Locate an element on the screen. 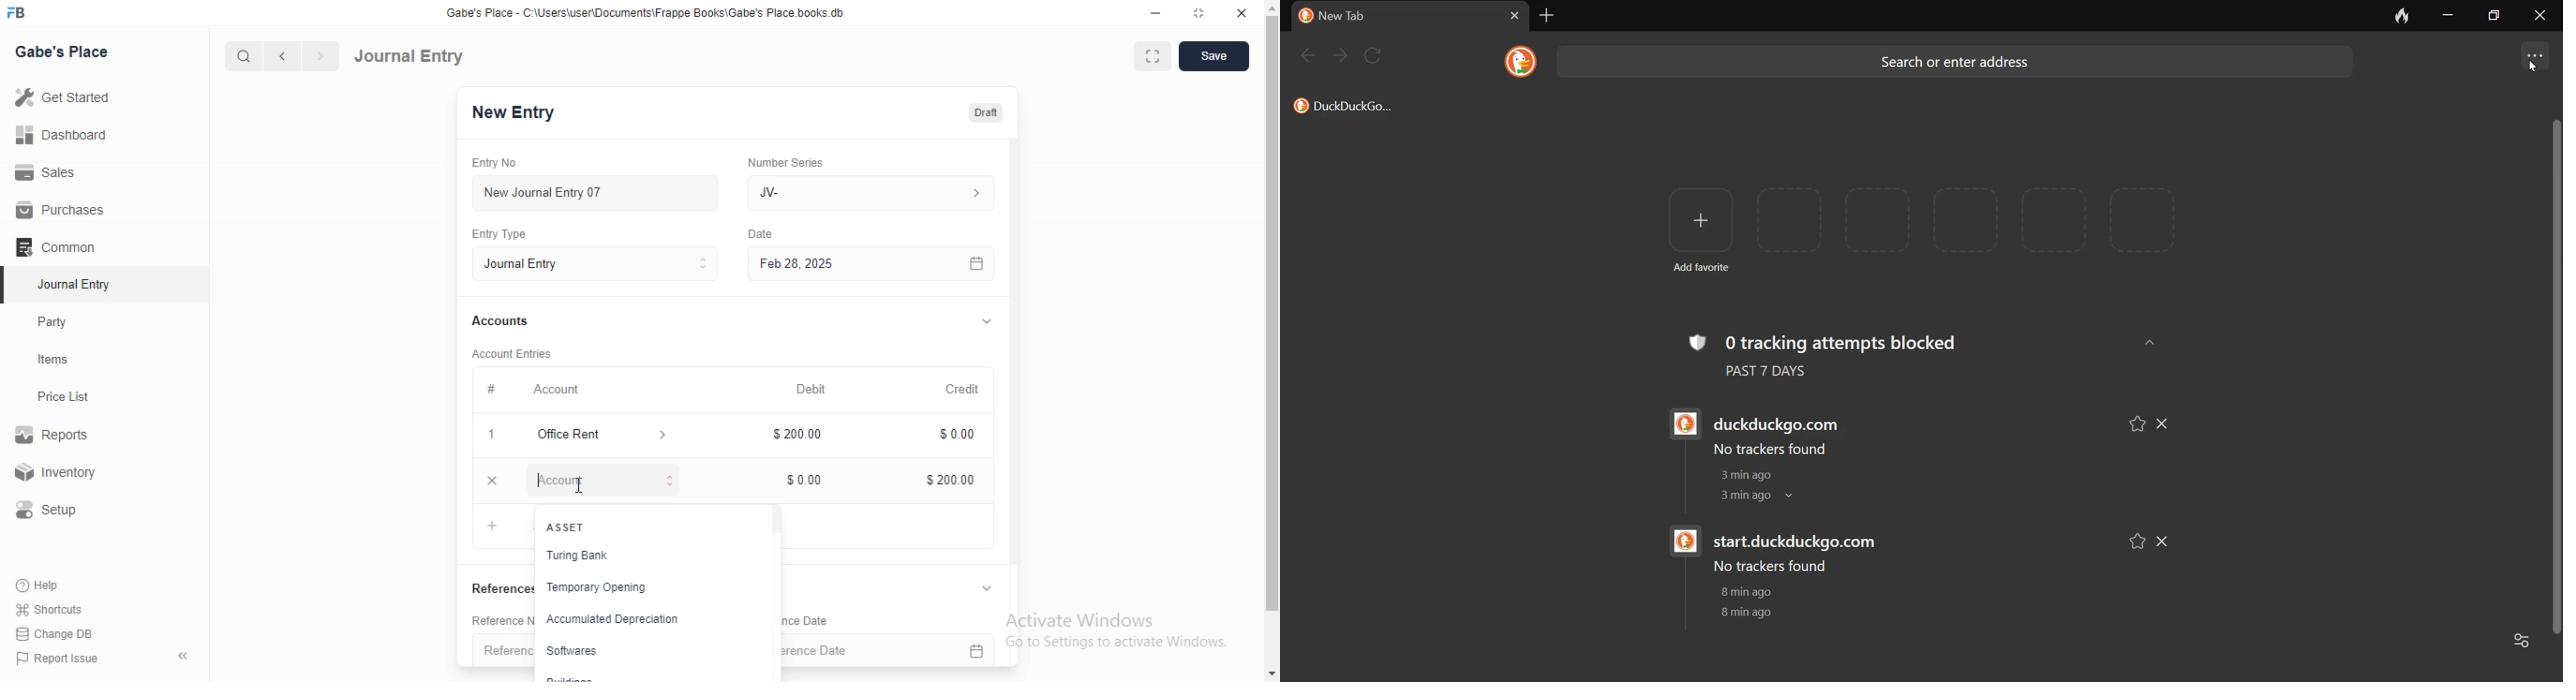  Turing Bank is located at coordinates (582, 556).